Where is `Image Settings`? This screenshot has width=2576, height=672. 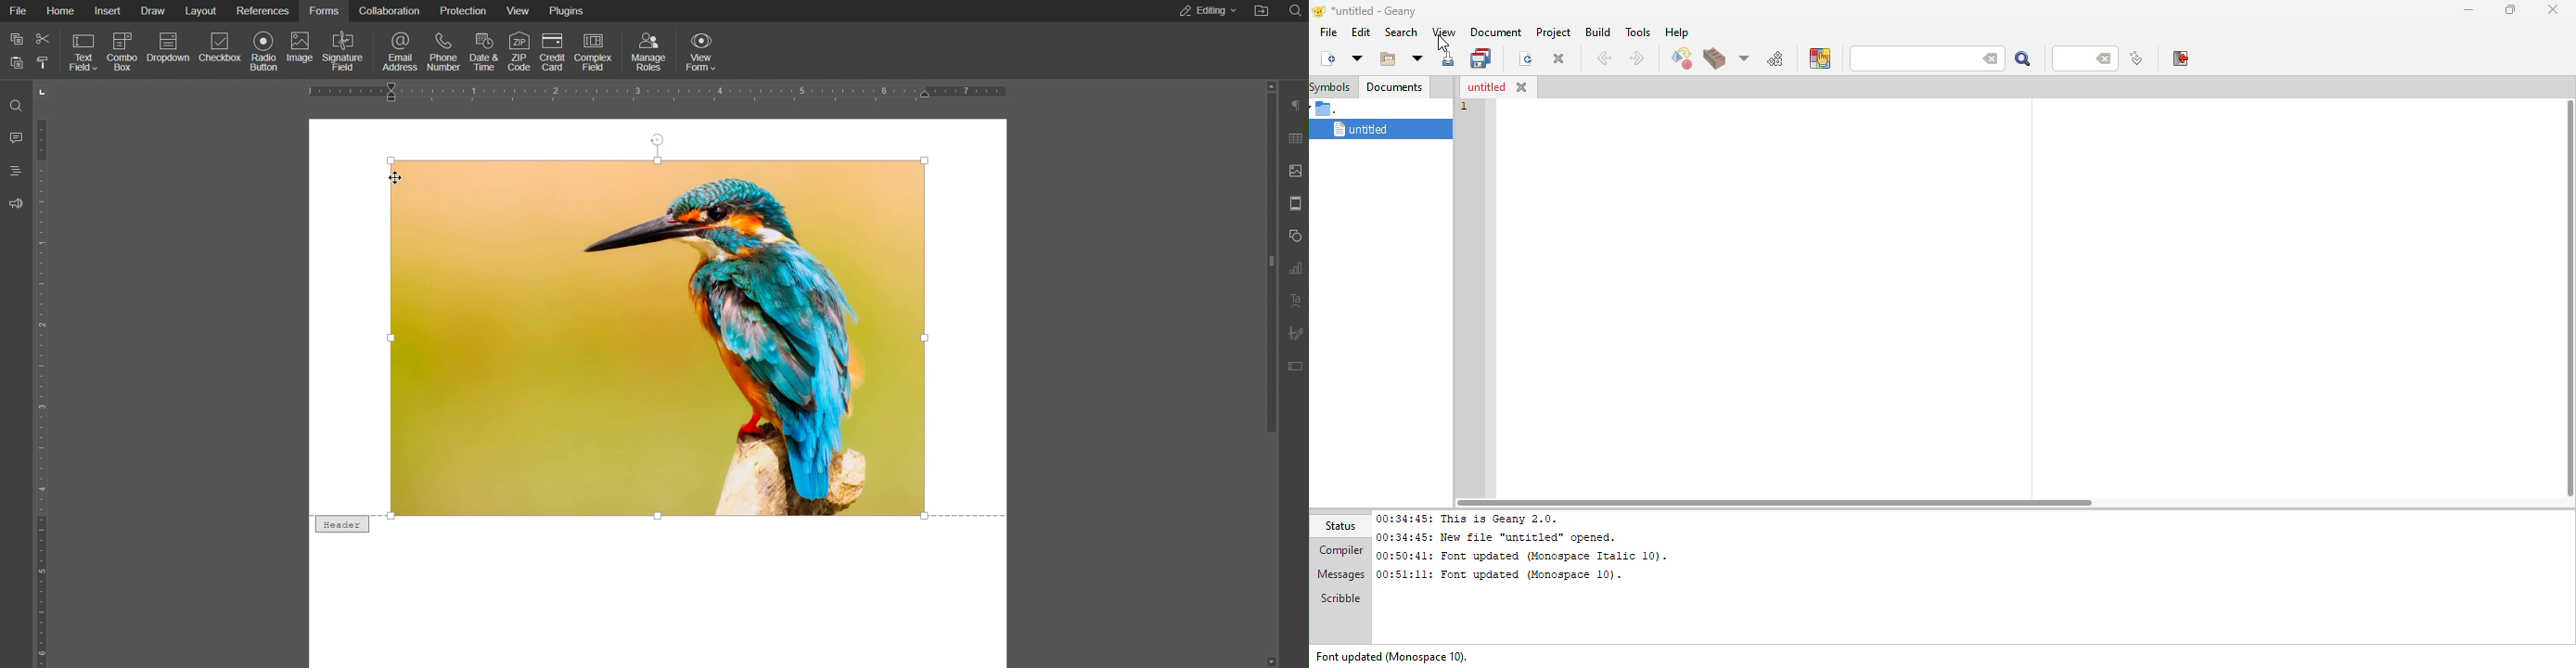
Image Settings is located at coordinates (1294, 171).